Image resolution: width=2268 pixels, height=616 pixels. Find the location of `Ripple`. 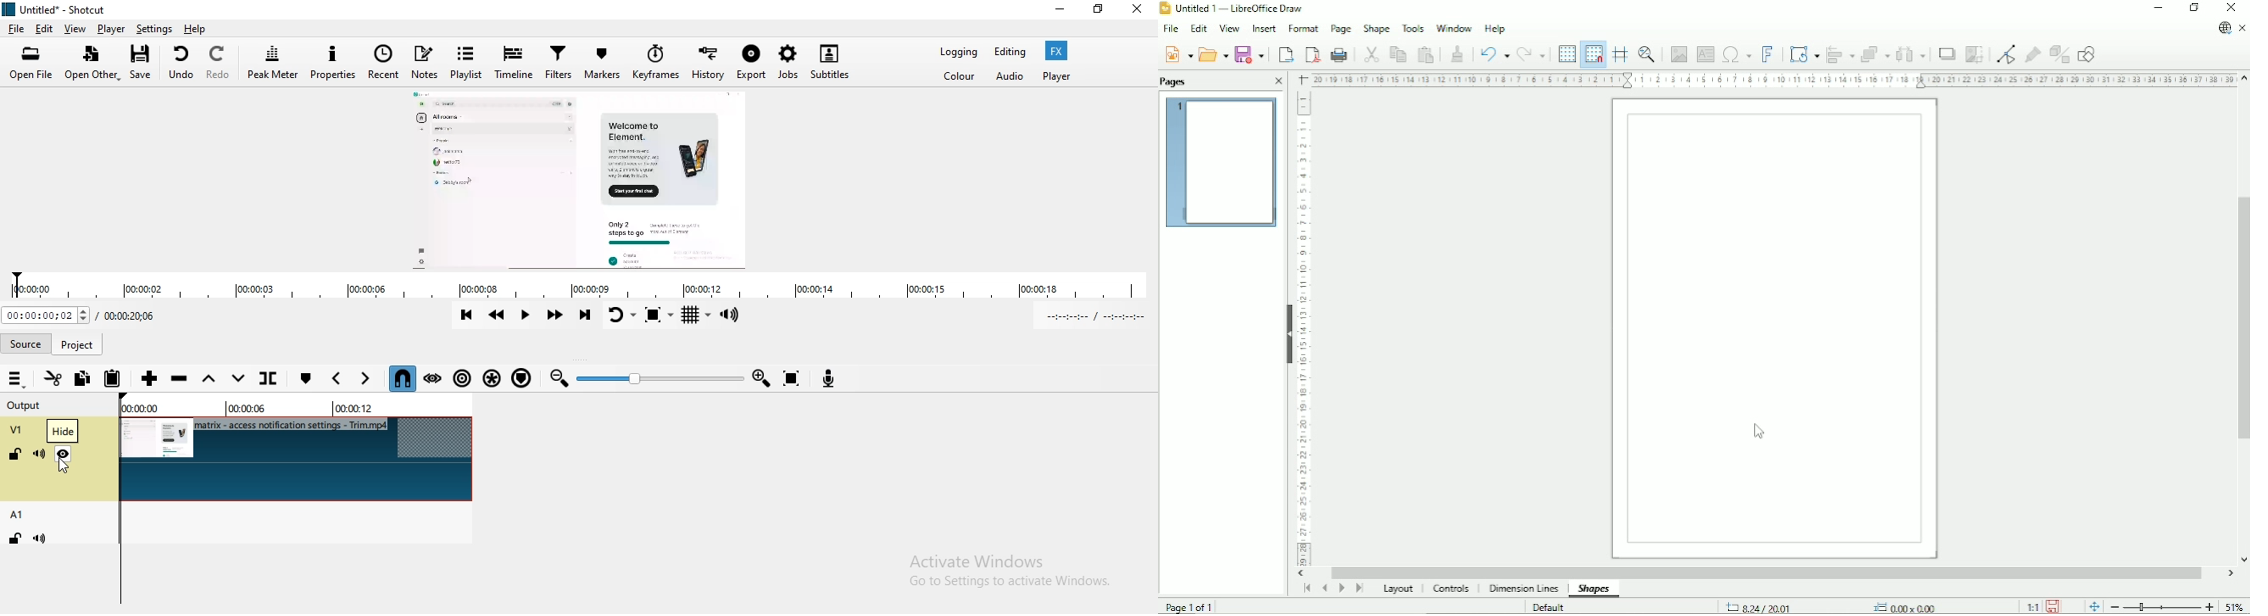

Ripple is located at coordinates (461, 382).